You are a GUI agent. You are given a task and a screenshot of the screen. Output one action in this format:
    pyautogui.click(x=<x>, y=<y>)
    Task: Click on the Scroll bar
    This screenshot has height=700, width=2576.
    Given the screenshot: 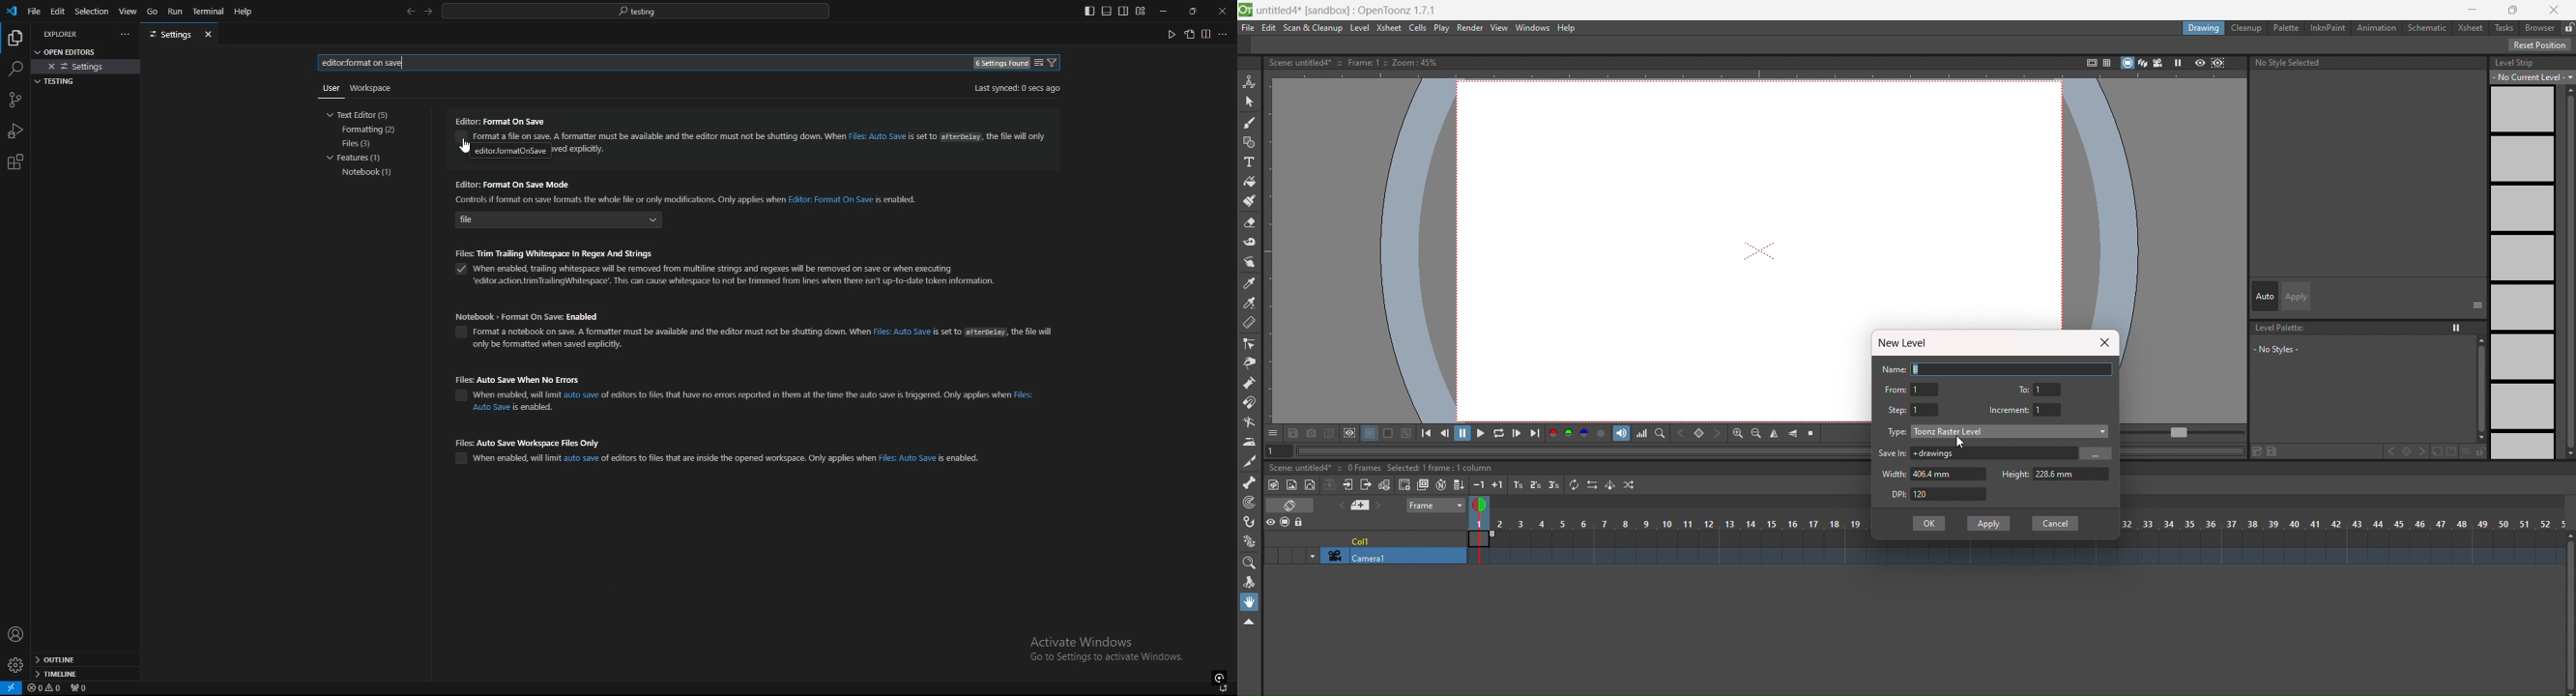 What is the action you would take?
    pyautogui.click(x=2568, y=272)
    